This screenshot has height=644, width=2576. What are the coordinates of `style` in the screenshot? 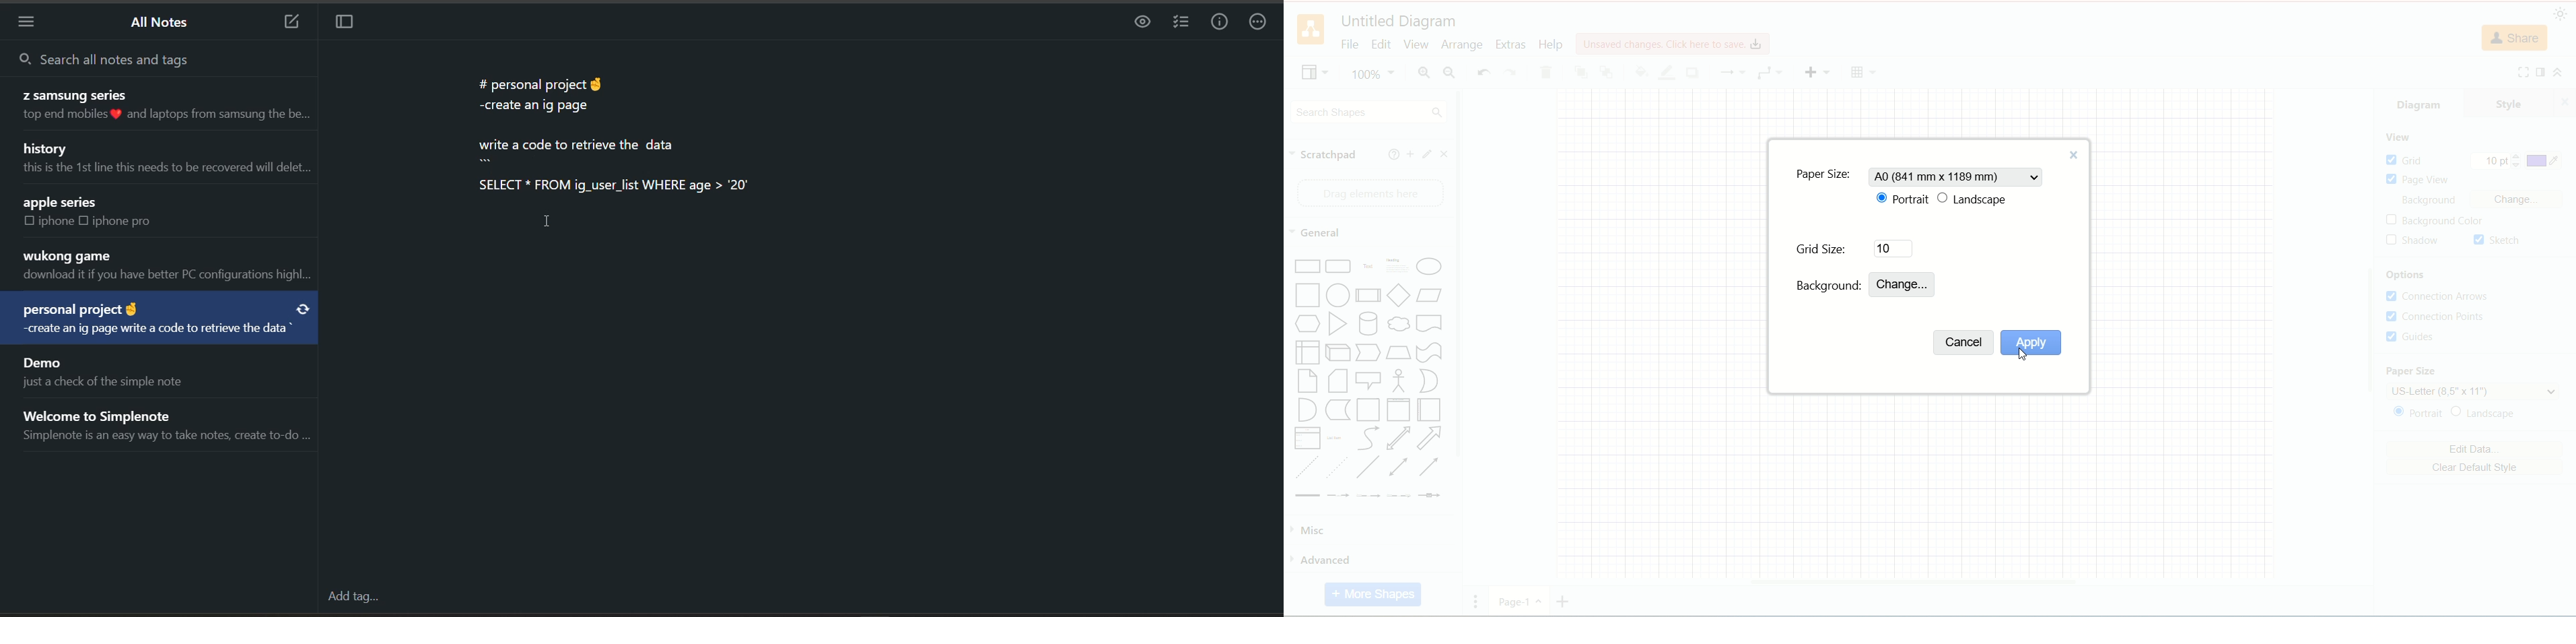 It's located at (2521, 102).